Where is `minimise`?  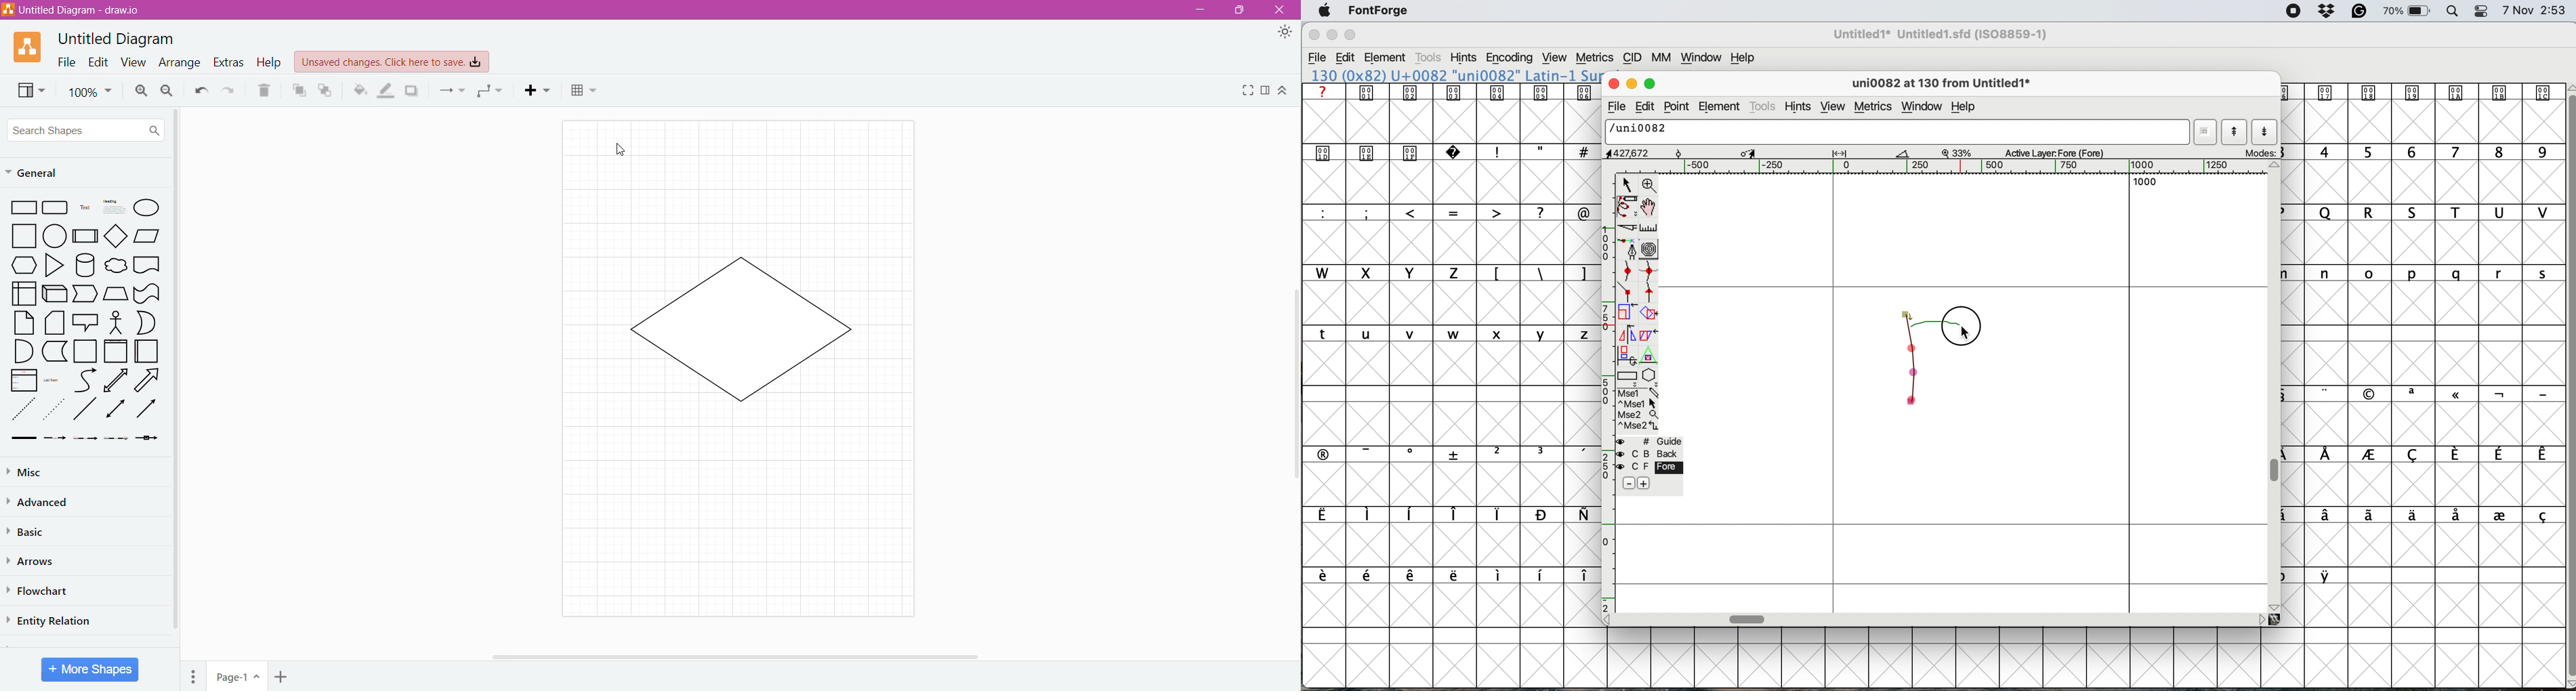 minimise is located at coordinates (1631, 84).